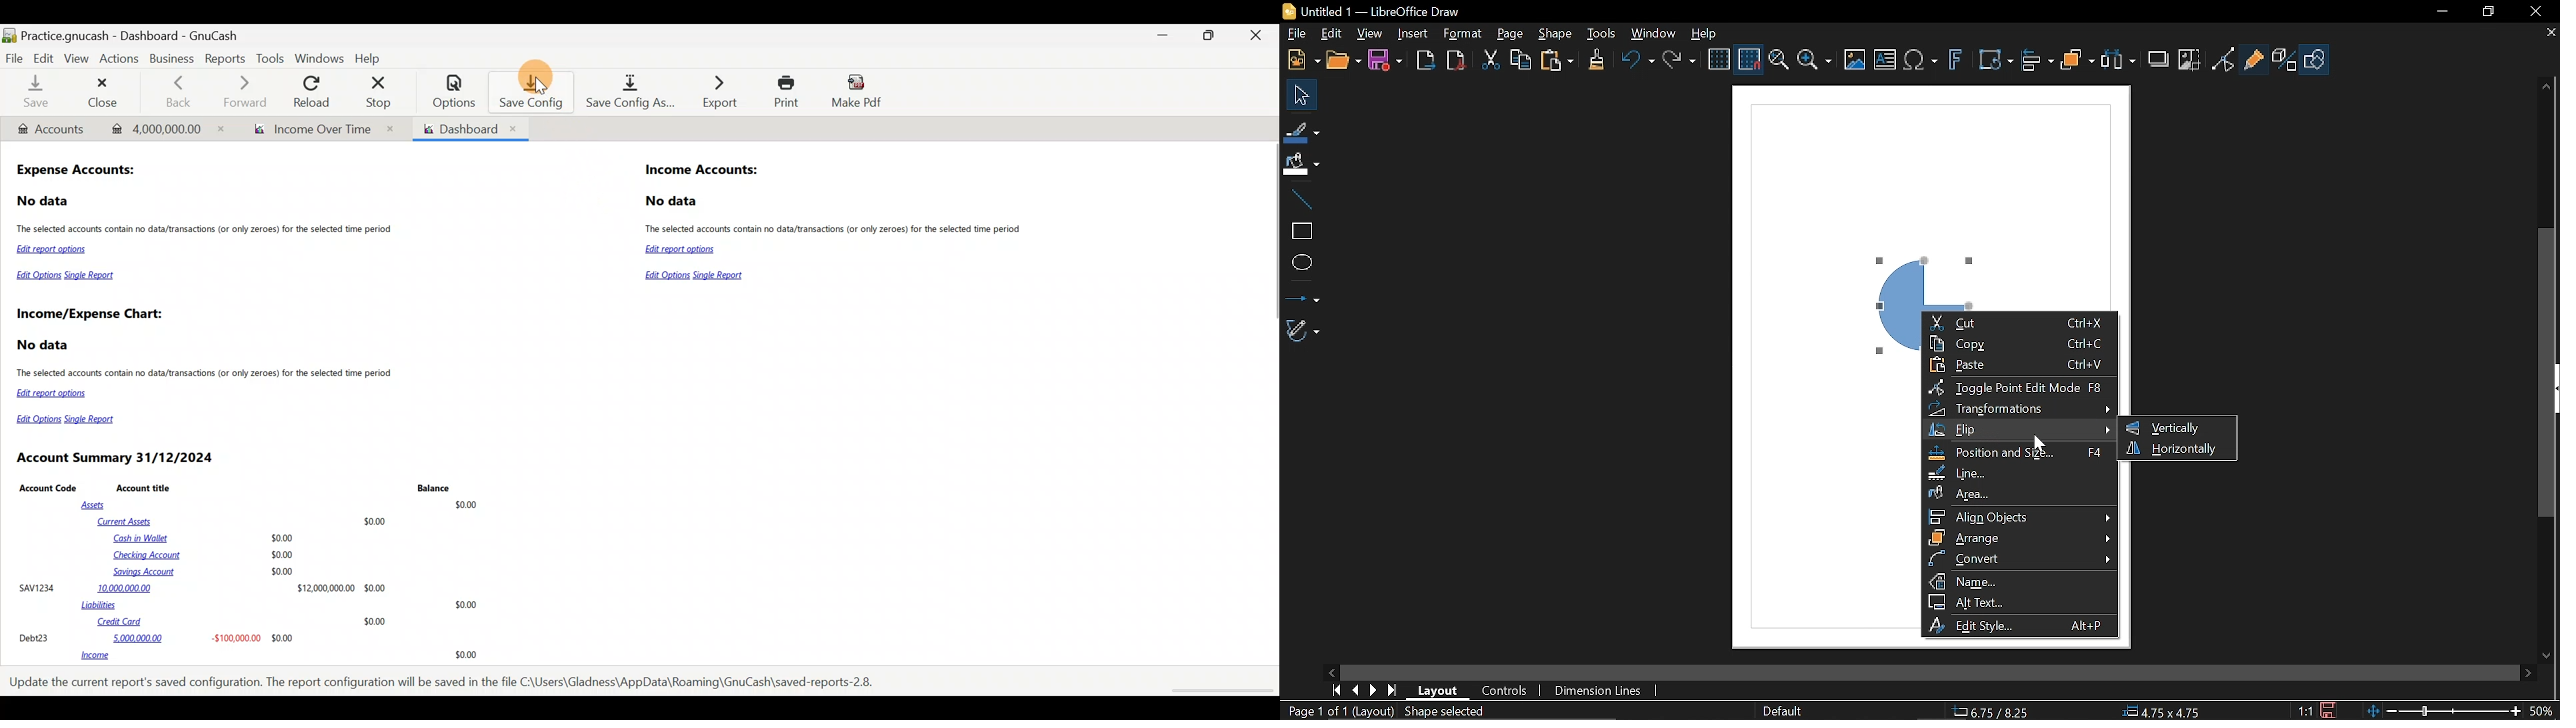  Describe the element at coordinates (2525, 672) in the screenshot. I see `Move right` at that location.